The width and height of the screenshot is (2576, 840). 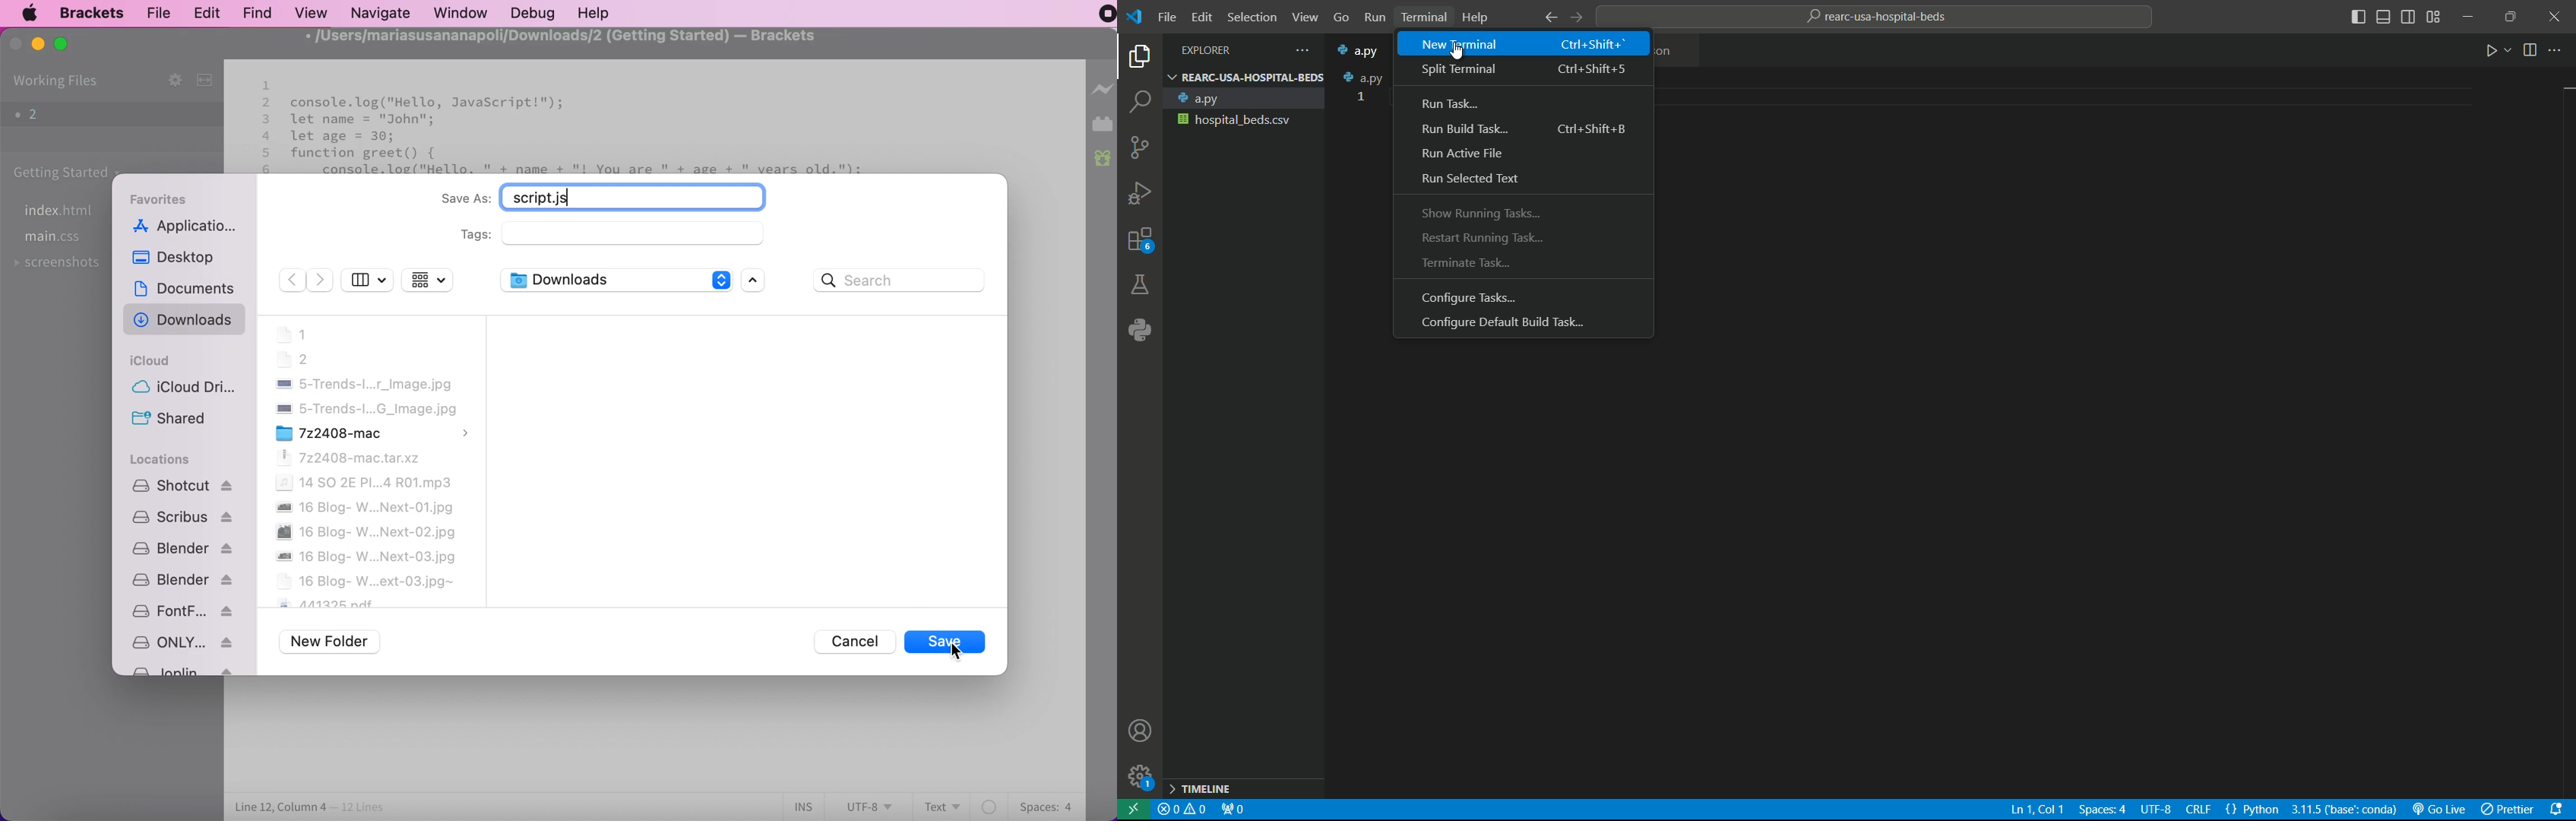 What do you see at coordinates (1204, 17) in the screenshot?
I see `edit menu` at bounding box center [1204, 17].